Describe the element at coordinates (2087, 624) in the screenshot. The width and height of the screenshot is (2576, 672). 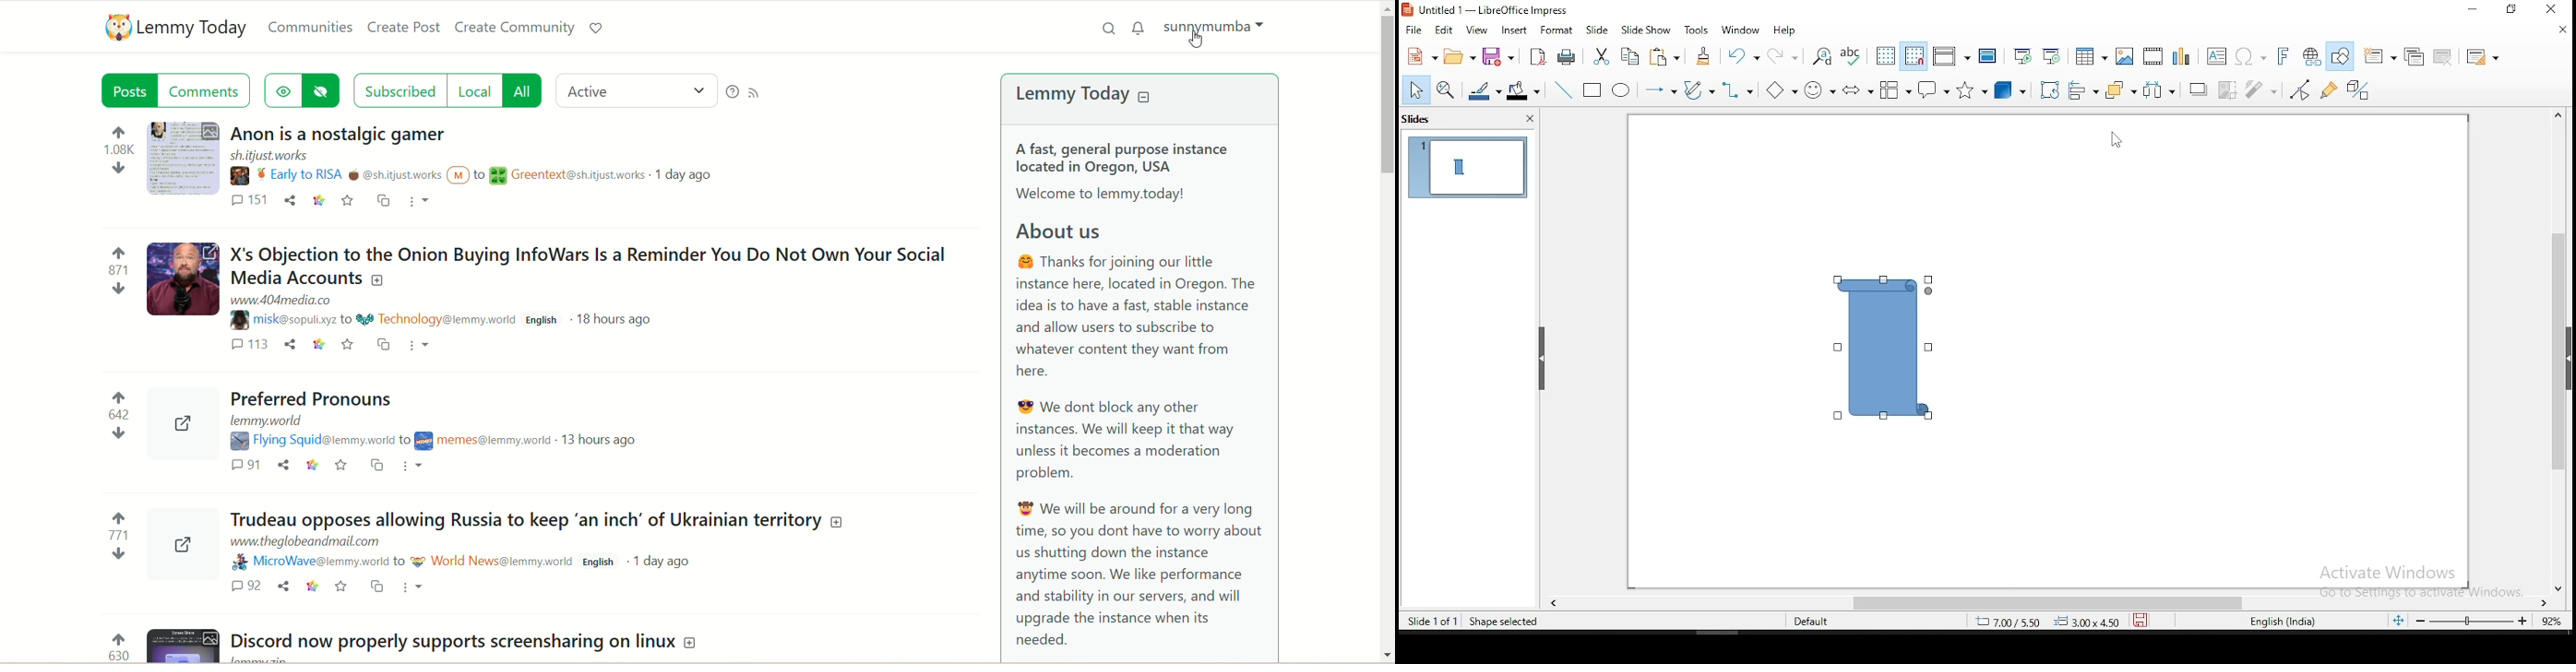
I see `0.00x0.00` at that location.